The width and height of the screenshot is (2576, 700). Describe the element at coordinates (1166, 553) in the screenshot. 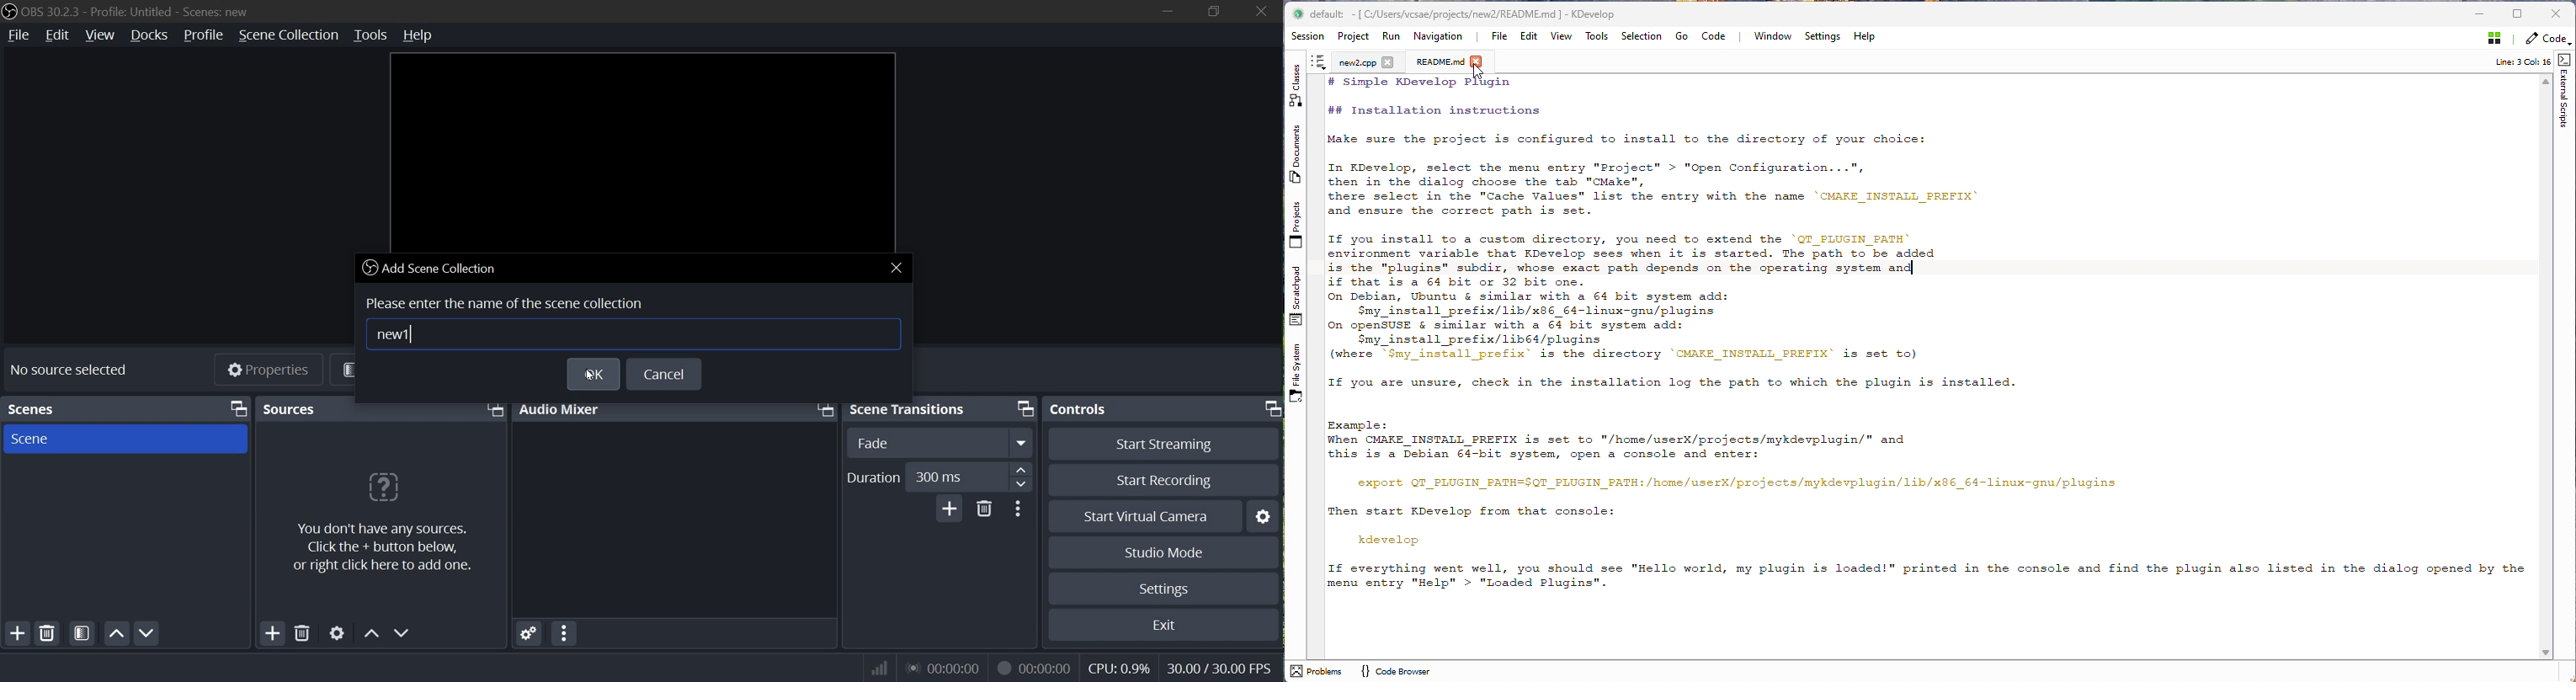

I see `studio mode` at that location.